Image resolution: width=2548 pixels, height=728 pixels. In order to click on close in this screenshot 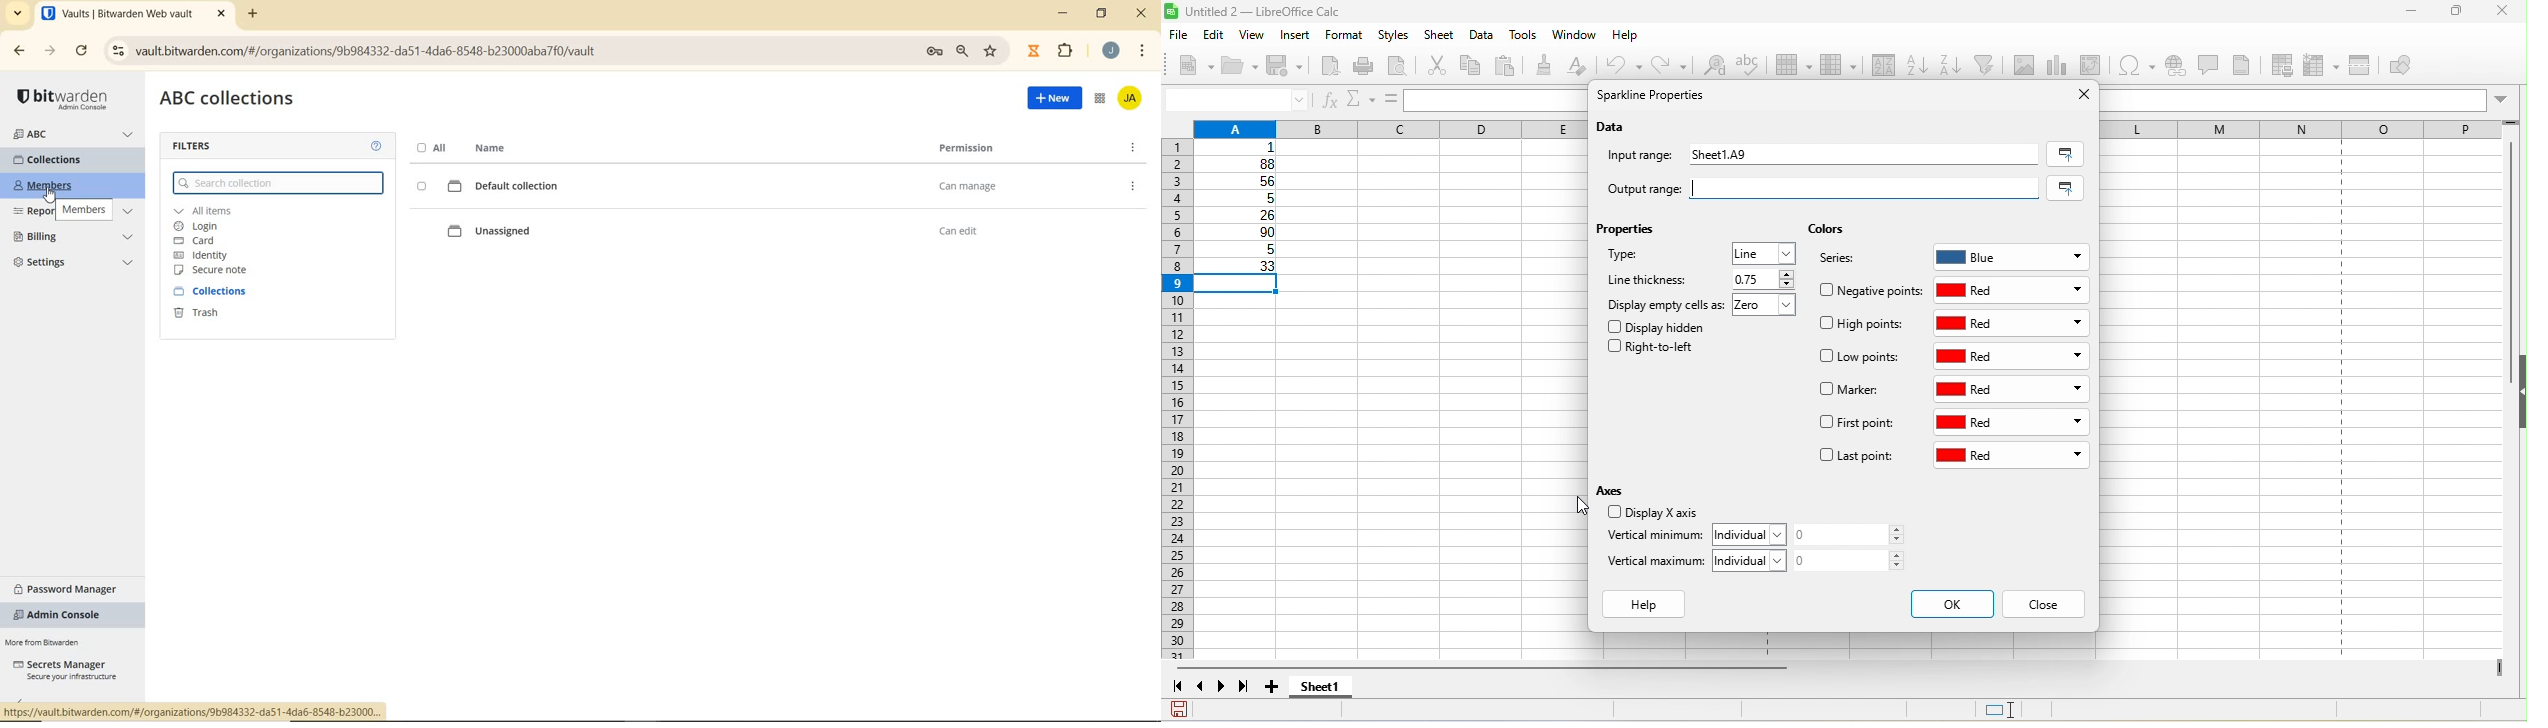, I will do `click(2044, 605)`.